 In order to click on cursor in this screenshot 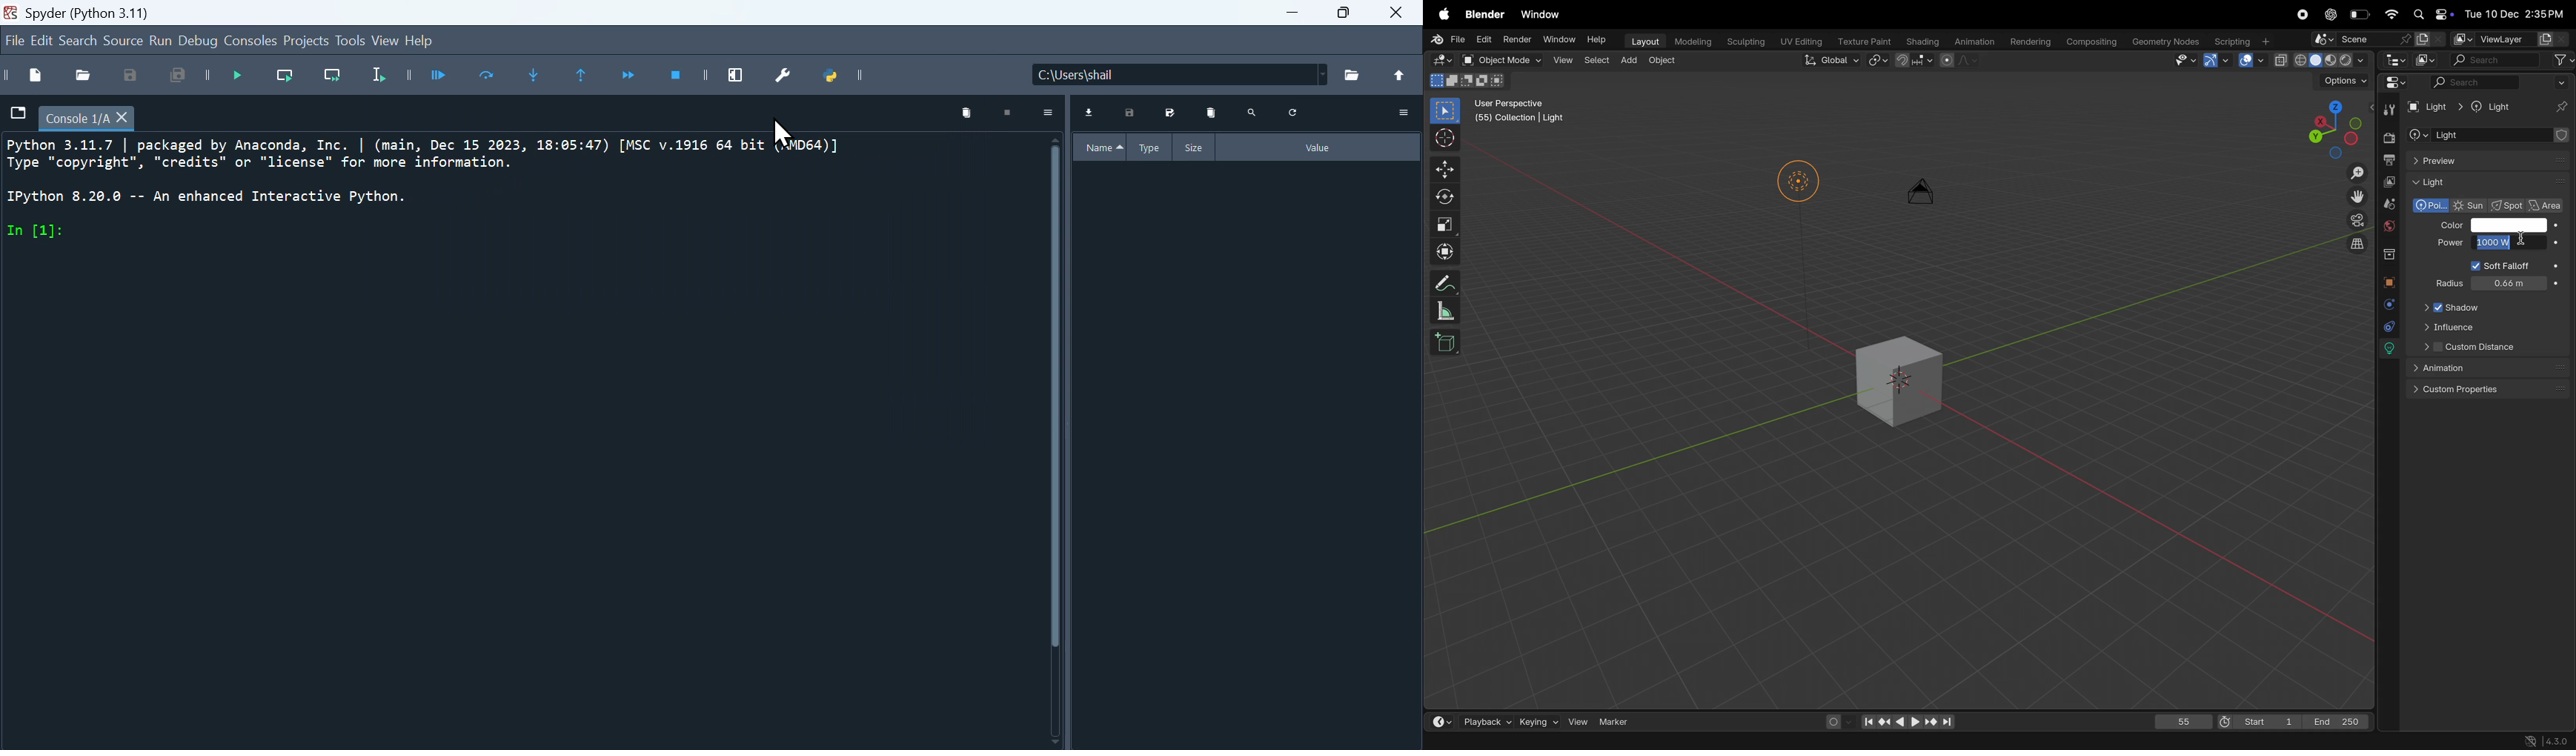, I will do `click(1446, 138)`.